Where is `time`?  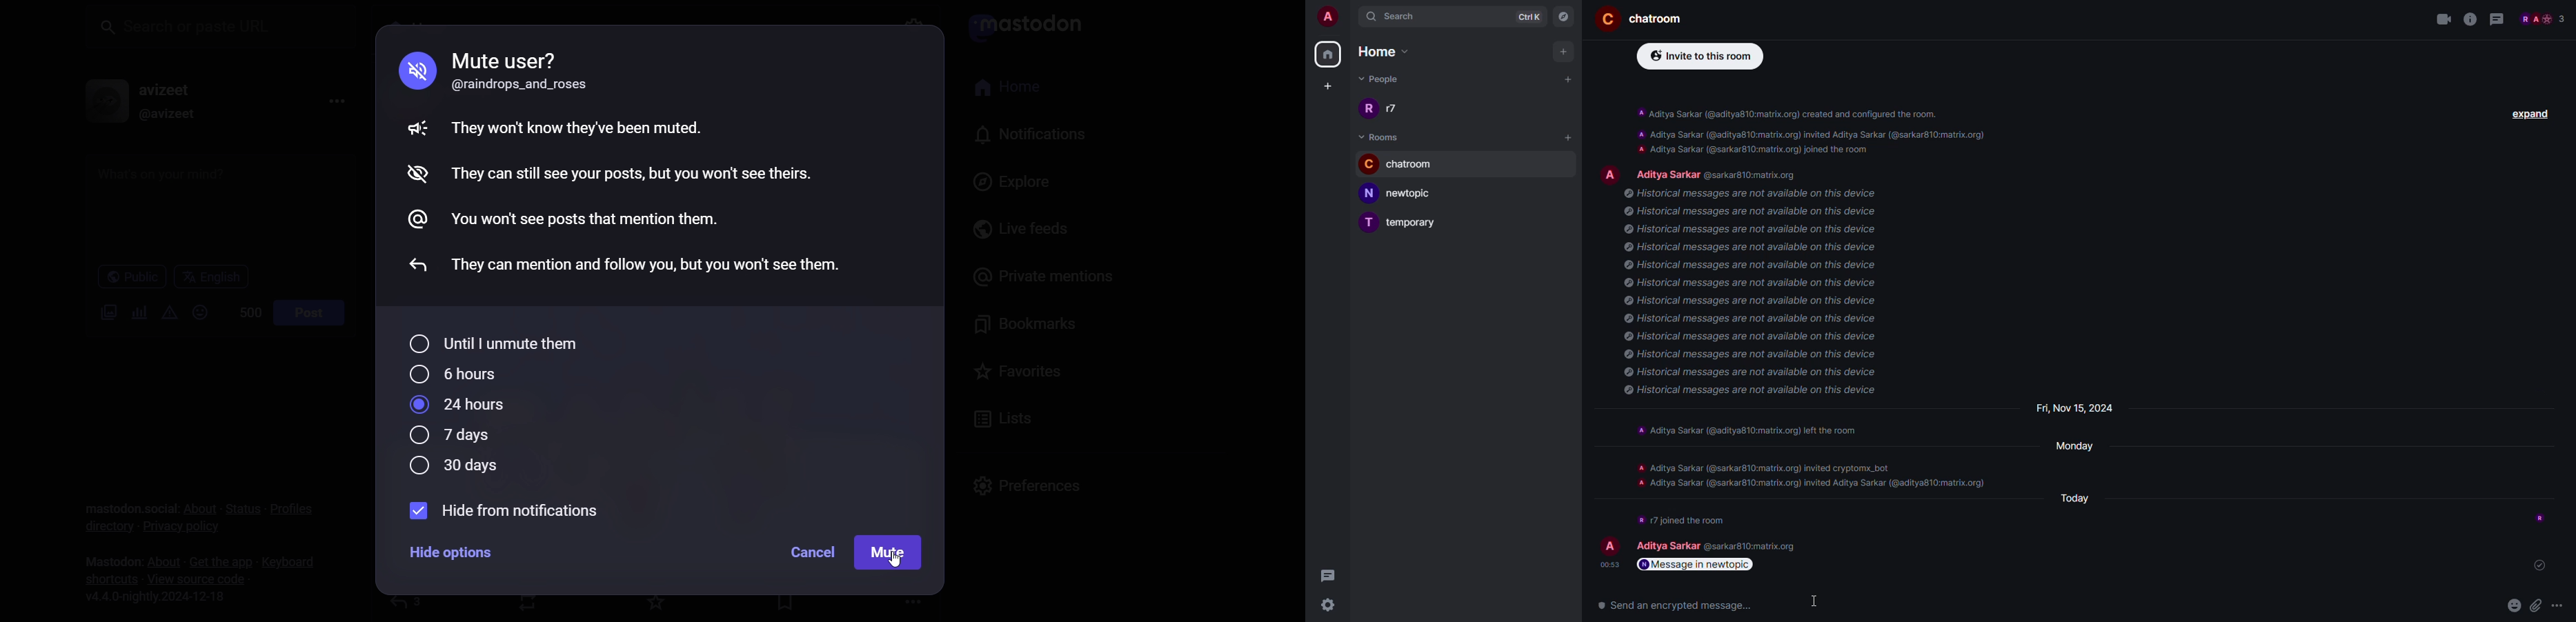 time is located at coordinates (1606, 564).